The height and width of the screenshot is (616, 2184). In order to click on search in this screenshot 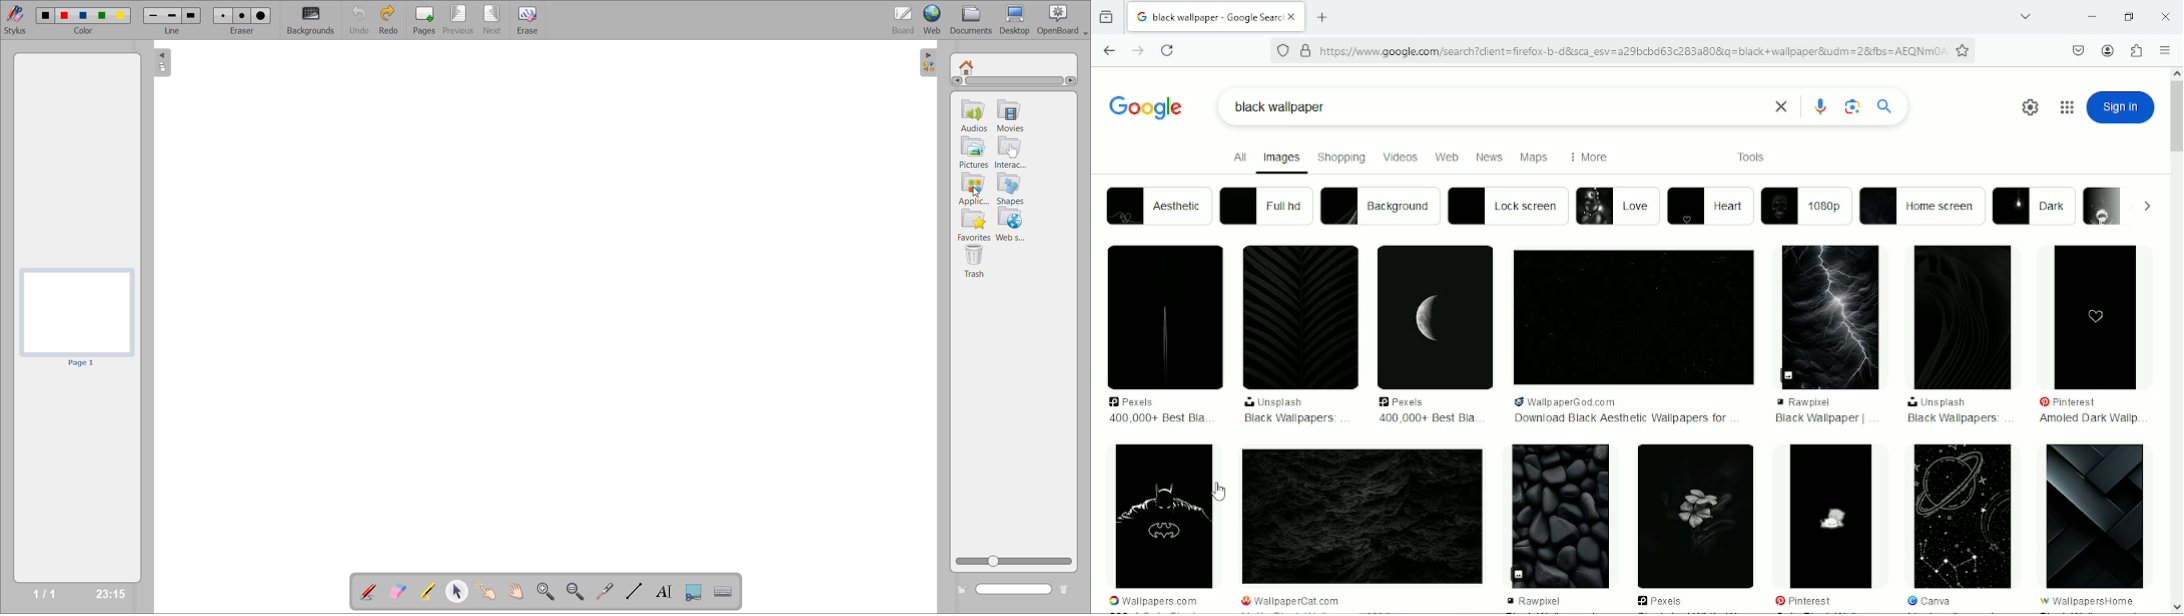, I will do `click(1885, 105)`.